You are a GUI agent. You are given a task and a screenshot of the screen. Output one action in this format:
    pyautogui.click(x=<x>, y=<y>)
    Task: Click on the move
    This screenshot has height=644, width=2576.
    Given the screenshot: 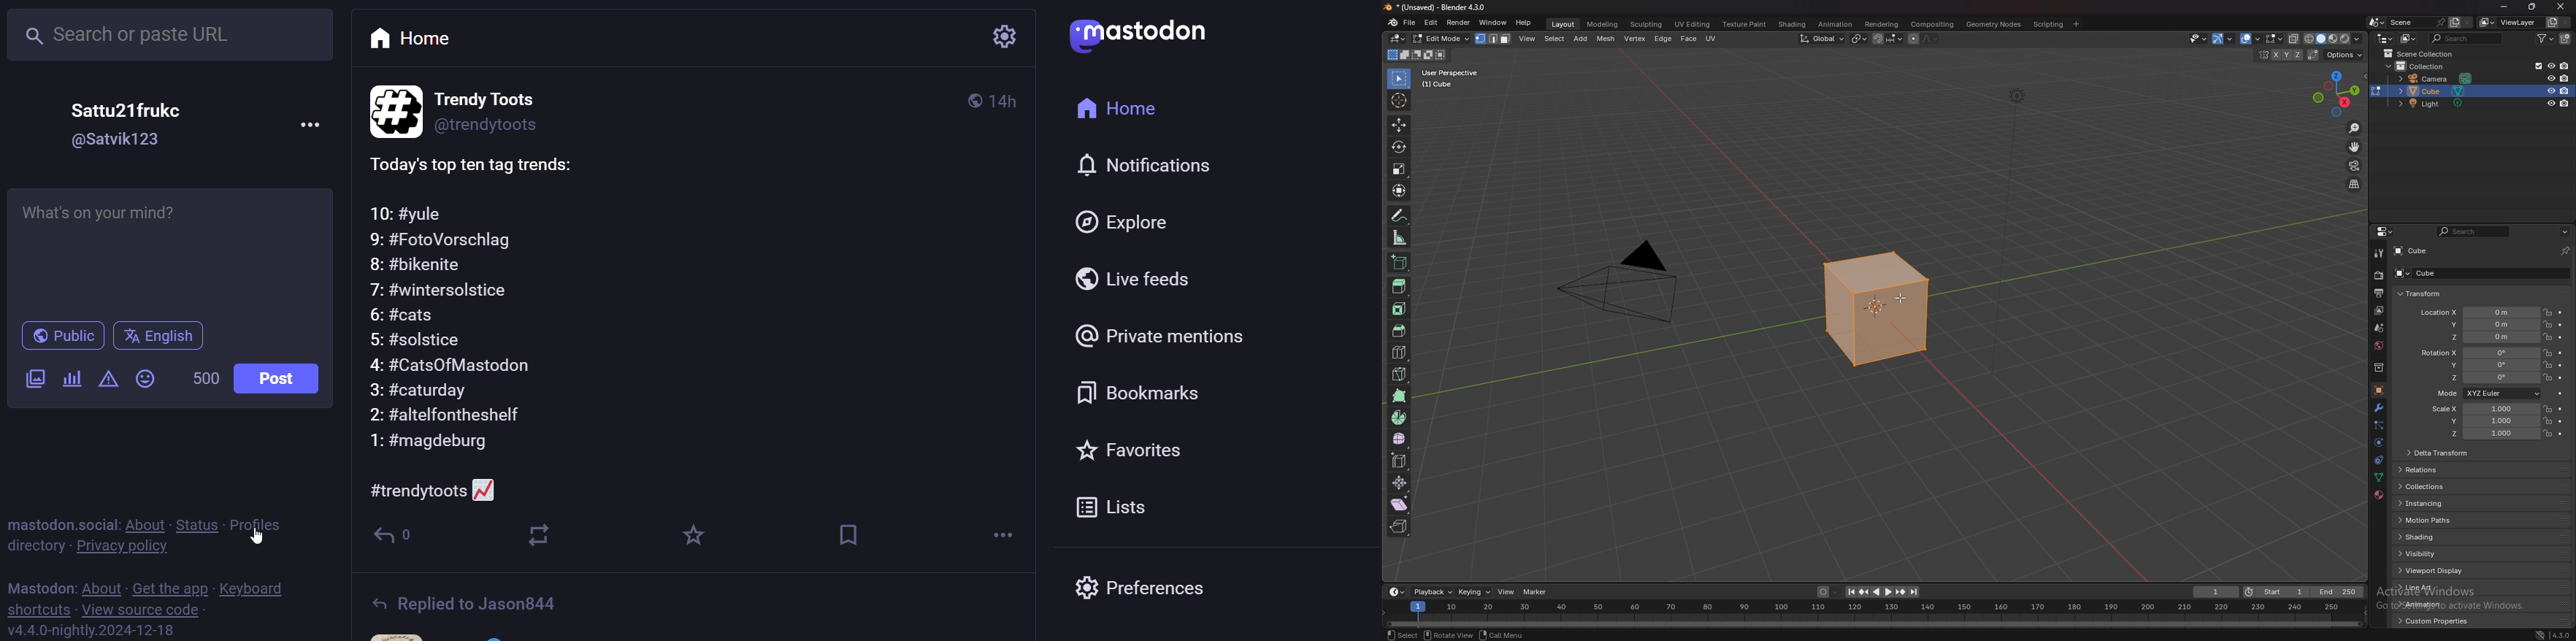 What is the action you would take?
    pyautogui.click(x=1398, y=125)
    